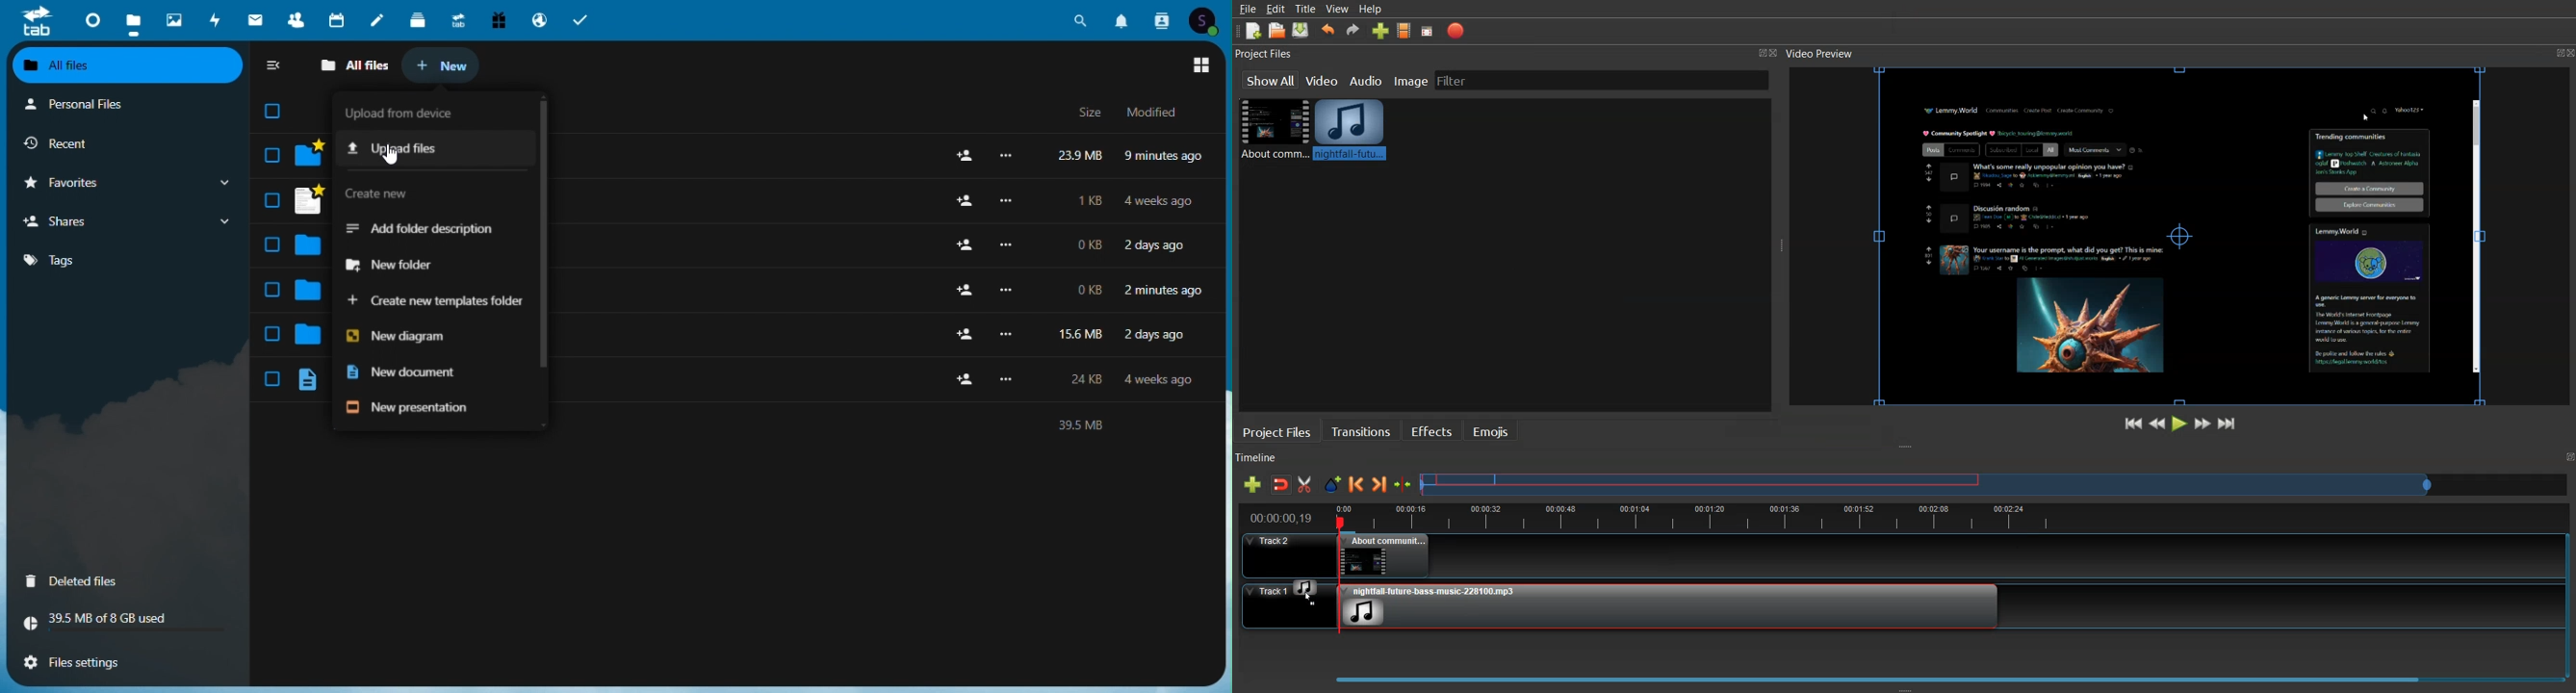 The image size is (2576, 700). I want to click on select, so click(271, 245).